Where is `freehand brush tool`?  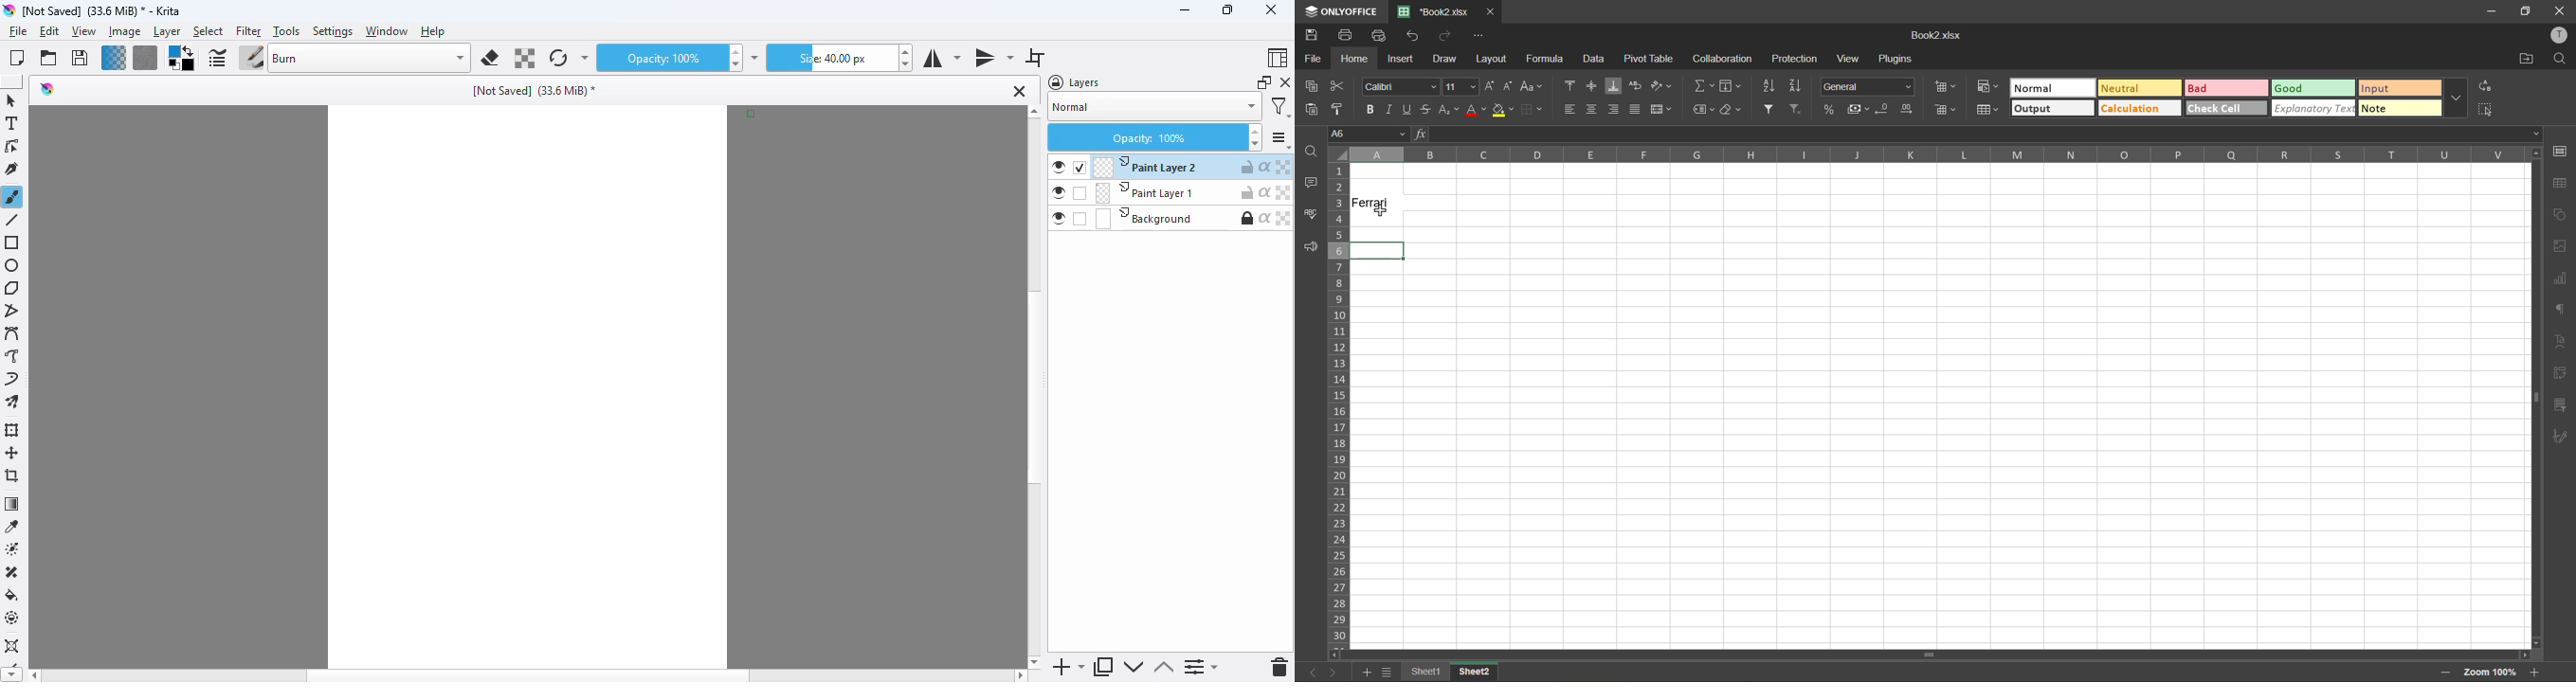
freehand brush tool is located at coordinates (12, 196).